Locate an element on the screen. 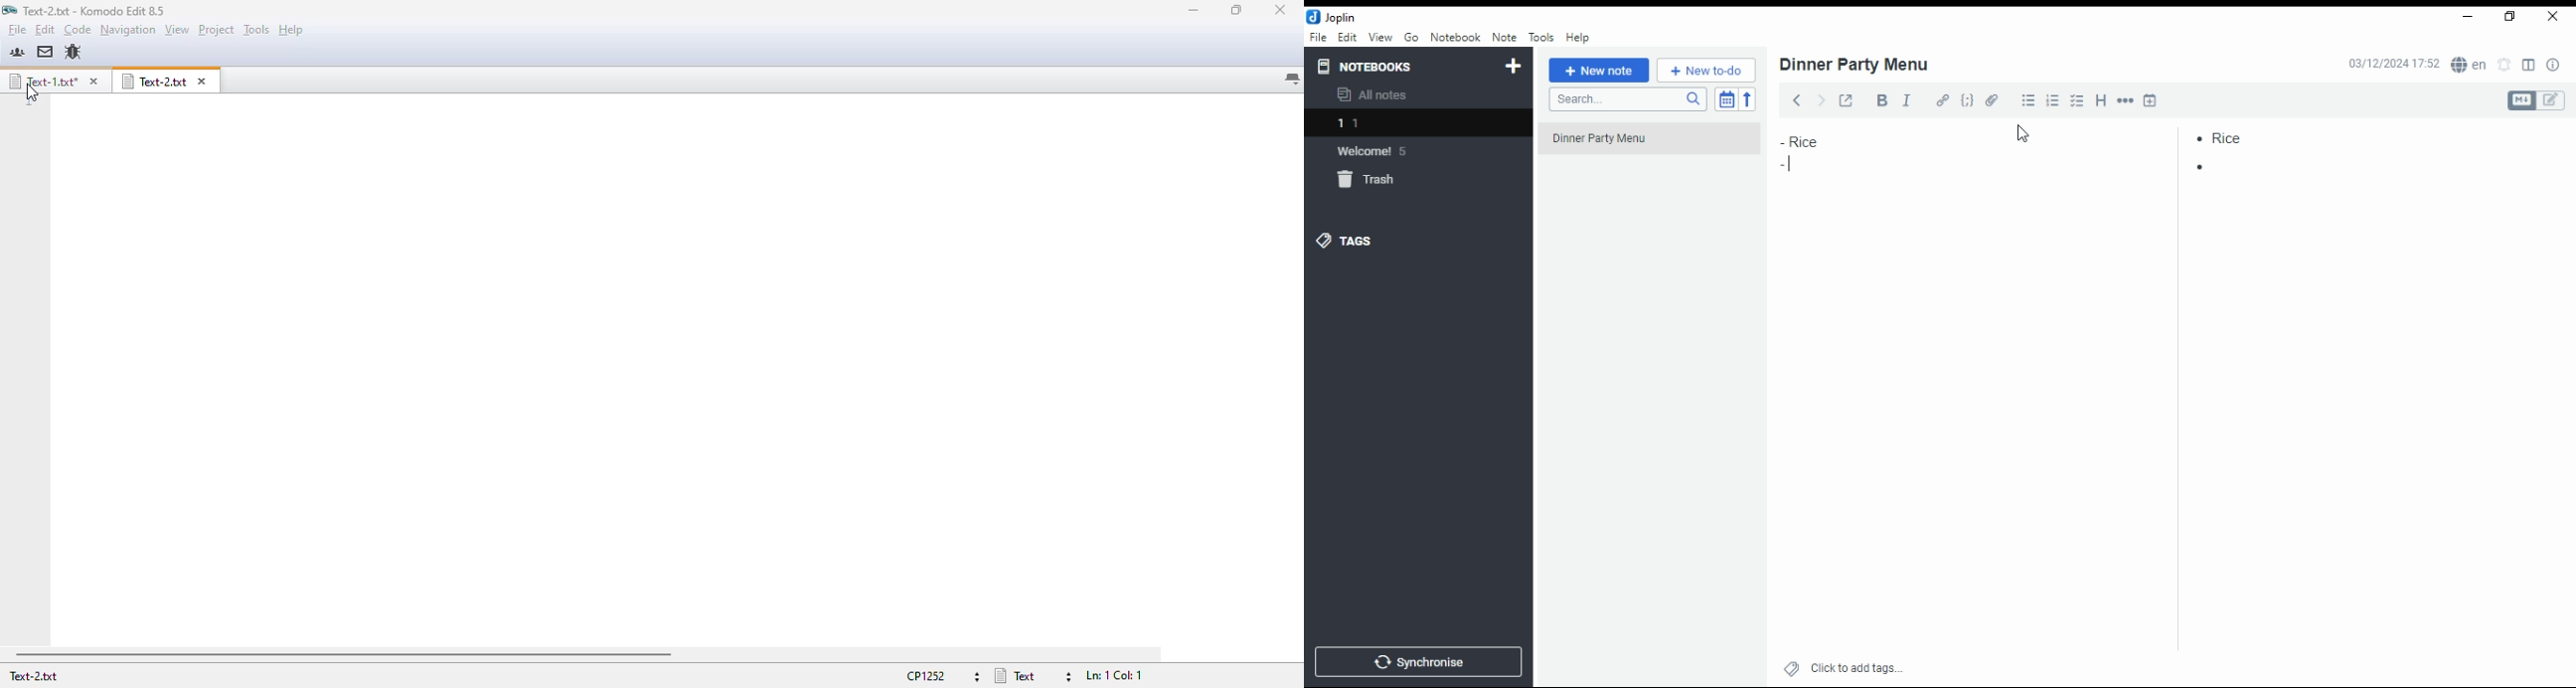  toggle sort order is located at coordinates (1725, 98).